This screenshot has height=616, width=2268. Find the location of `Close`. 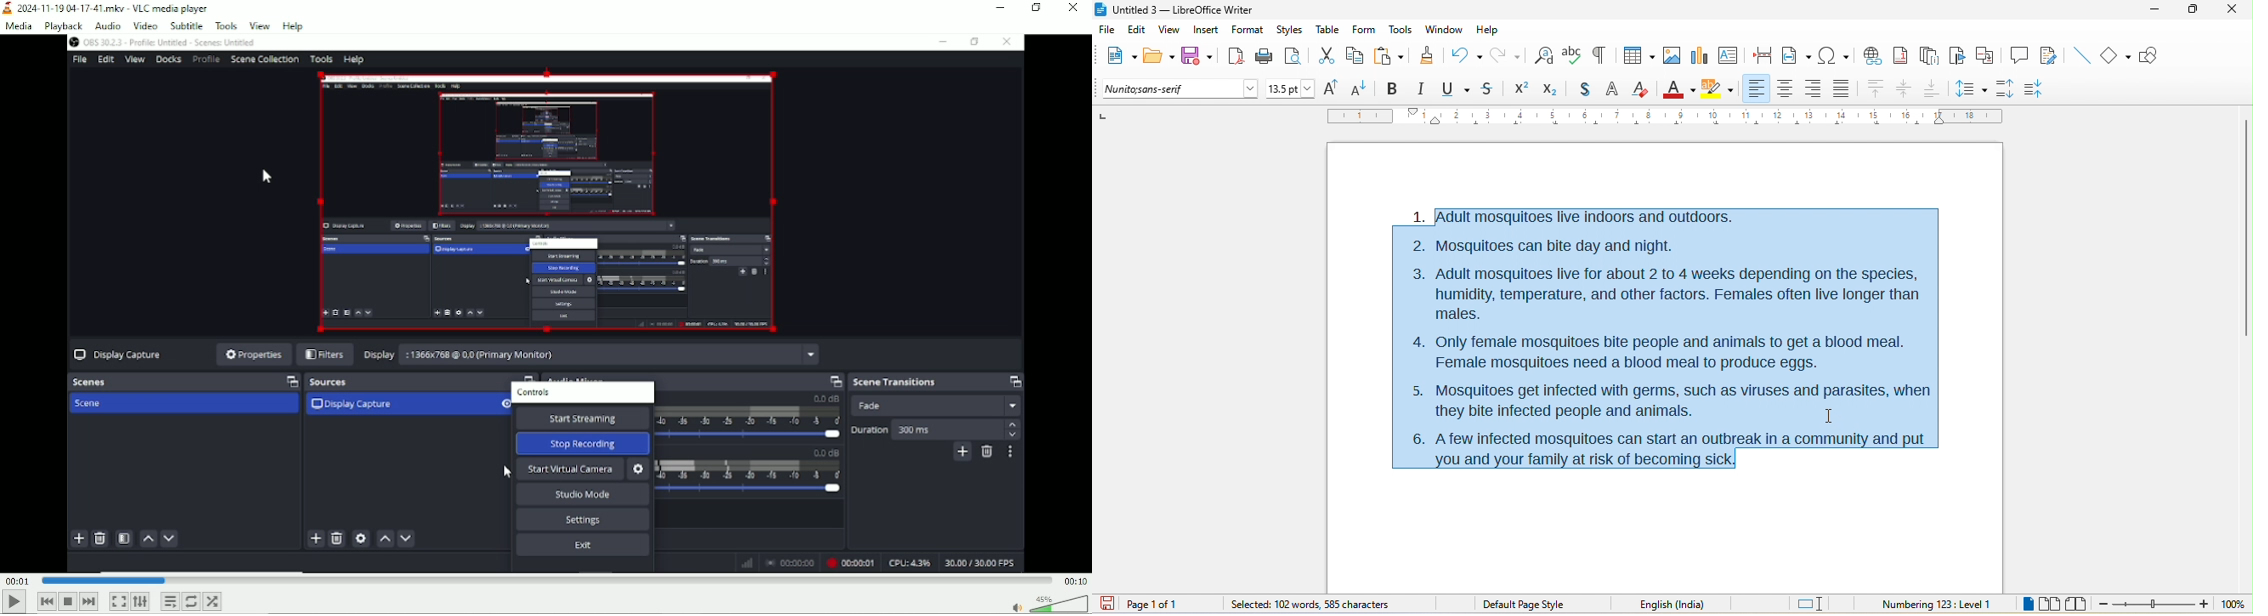

Close is located at coordinates (1072, 10).